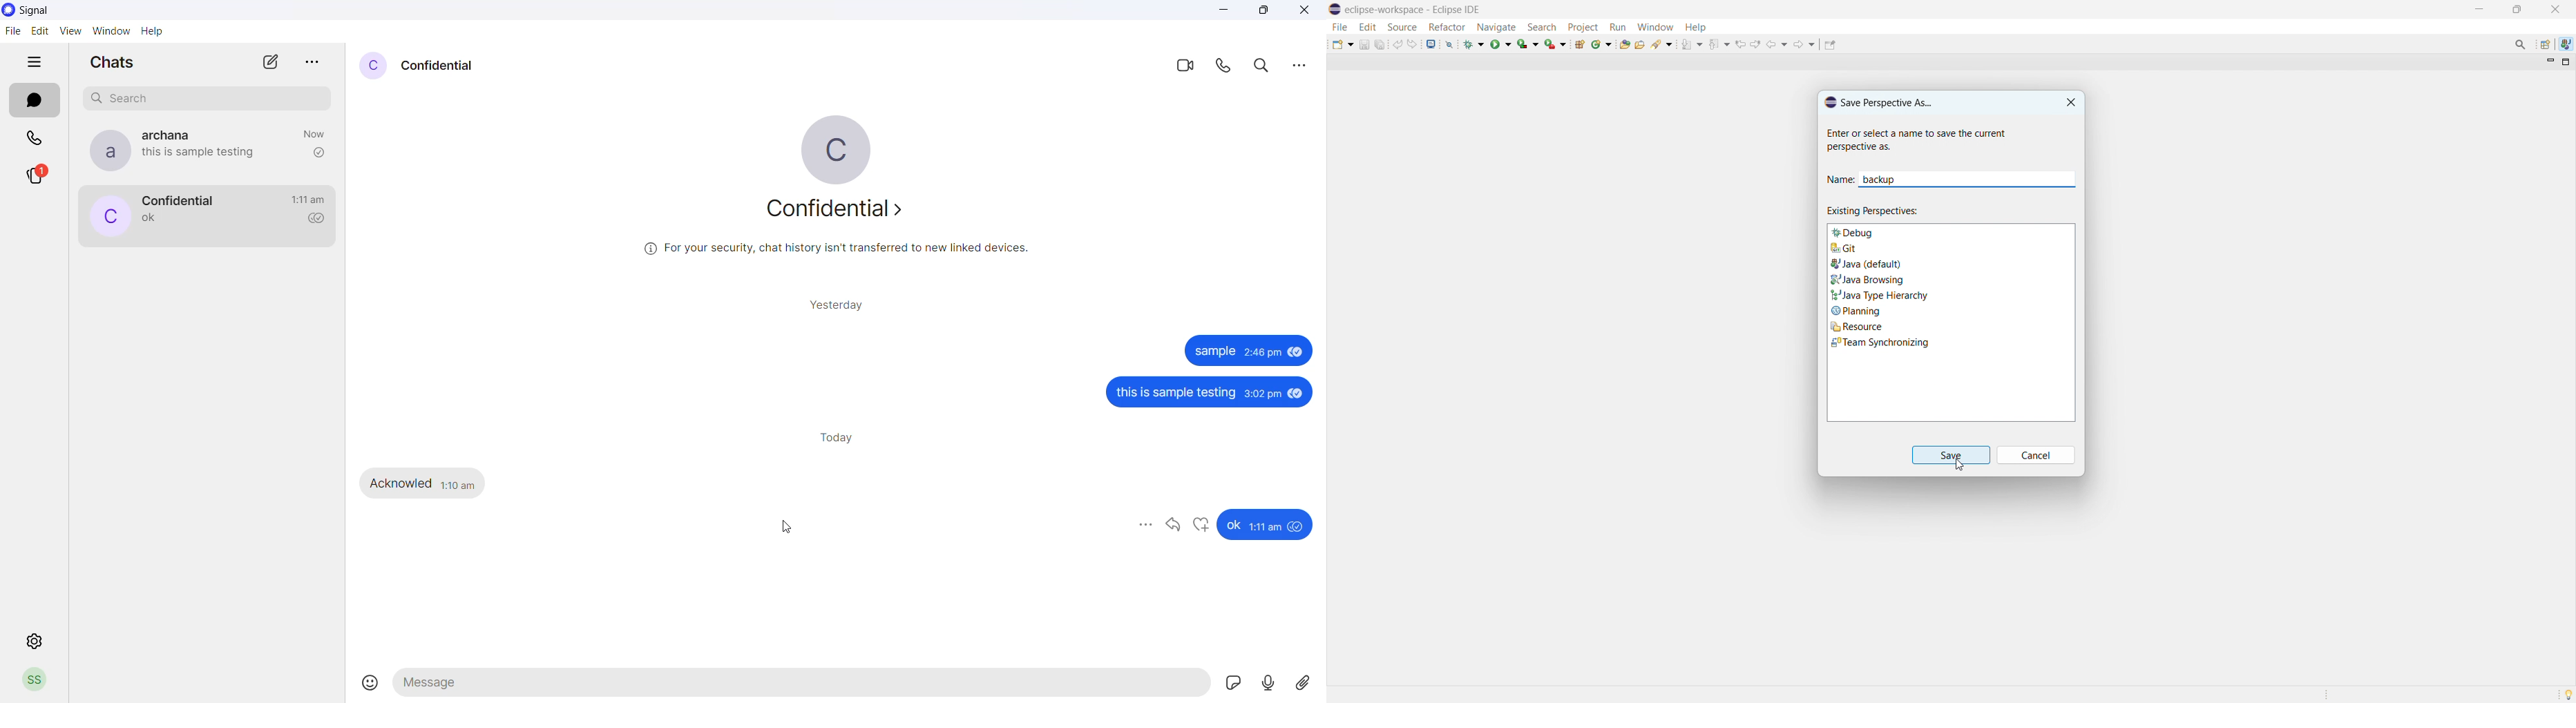  What do you see at coordinates (1447, 28) in the screenshot?
I see `refactor` at bounding box center [1447, 28].